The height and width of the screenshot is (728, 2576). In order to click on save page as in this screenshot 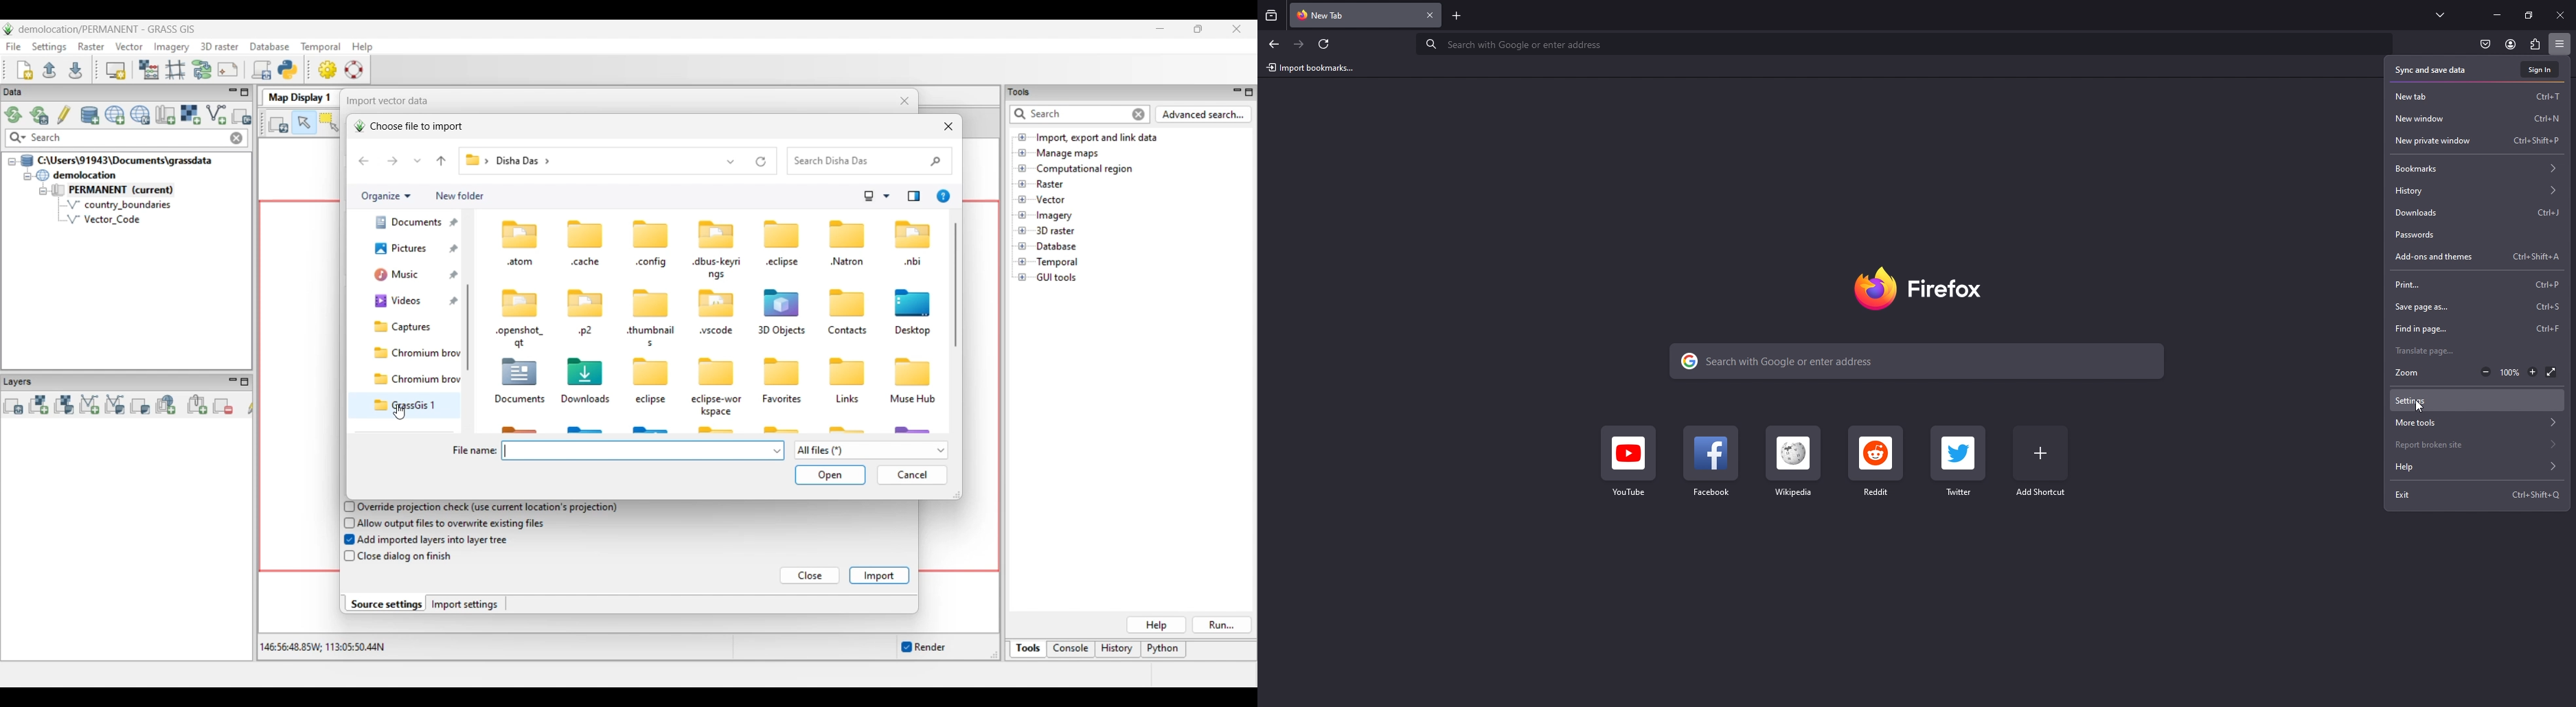, I will do `click(2476, 307)`.